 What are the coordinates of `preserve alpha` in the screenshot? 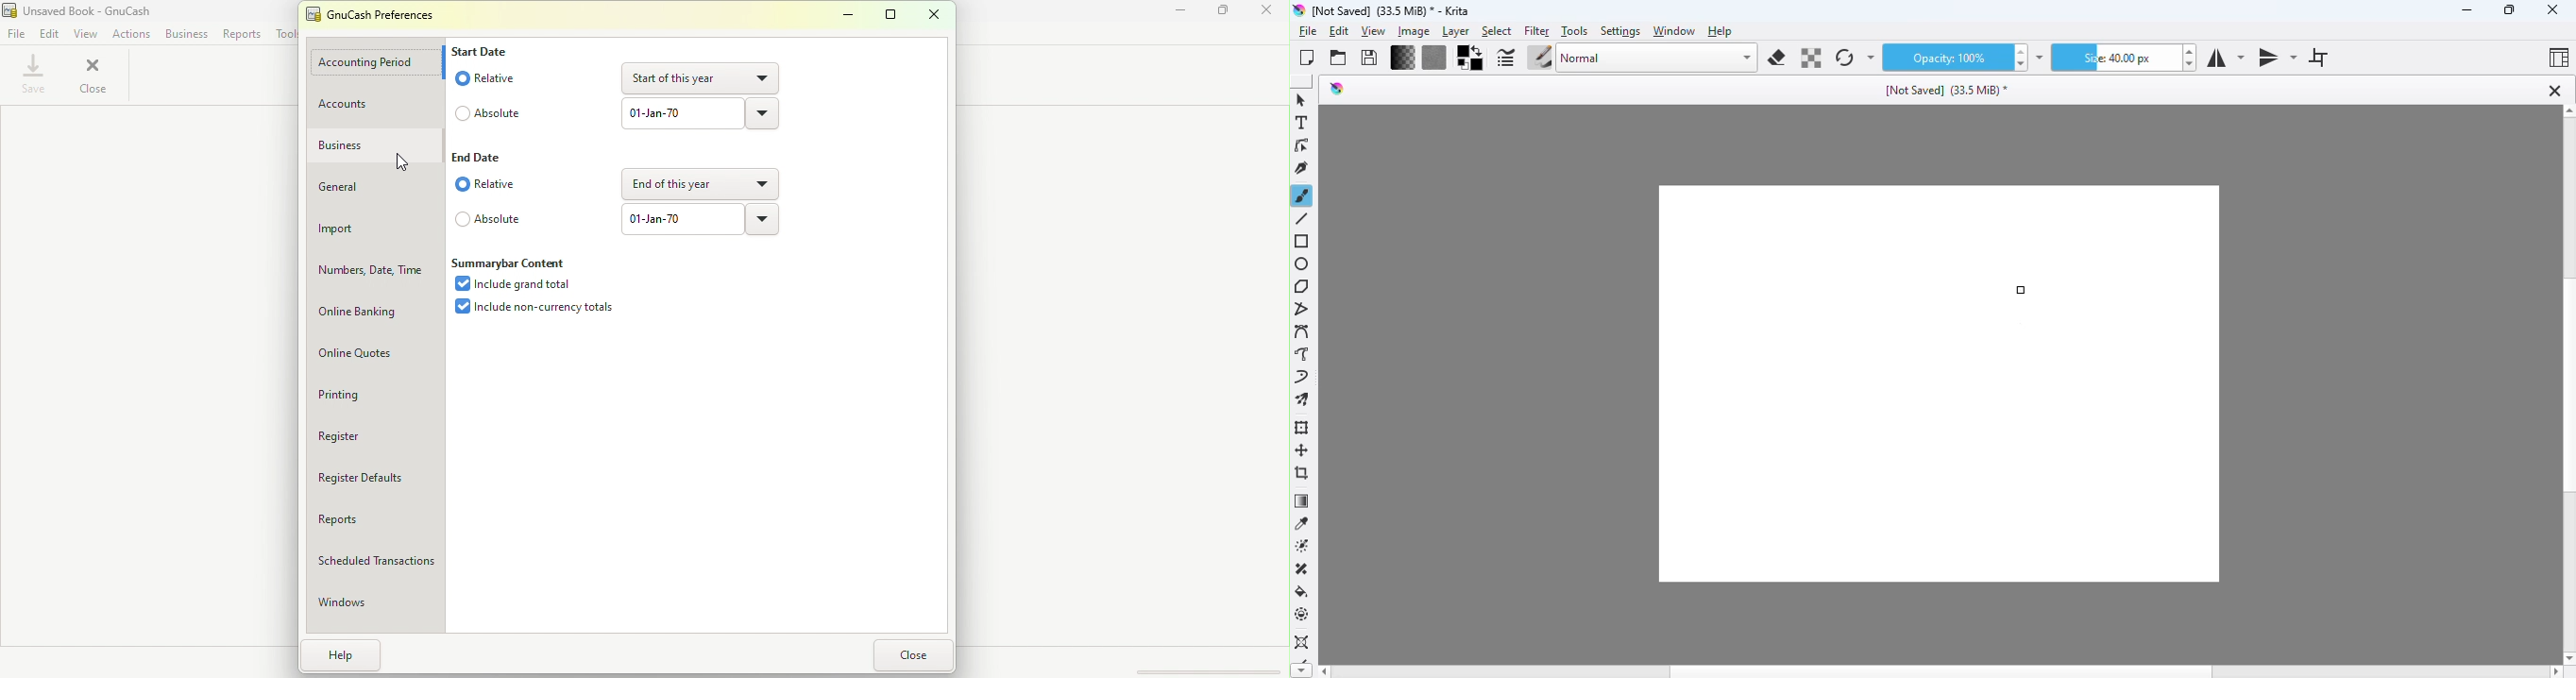 It's located at (1810, 57).